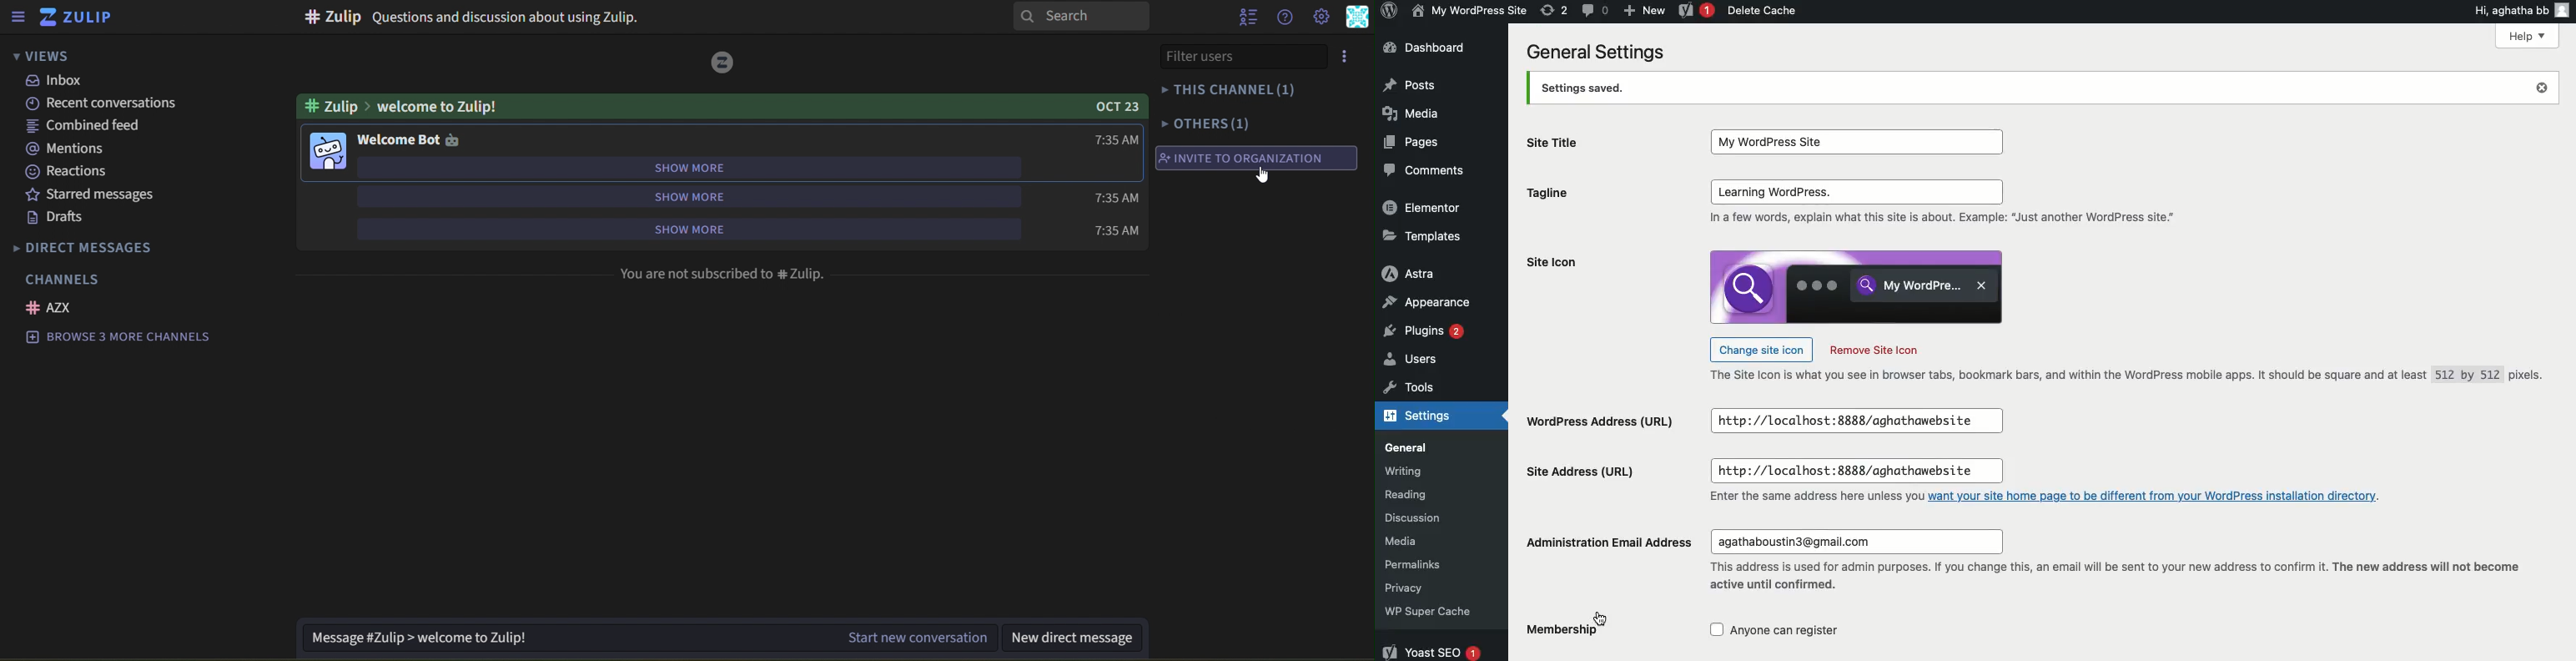  Describe the element at coordinates (1258, 175) in the screenshot. I see `cursor` at that location.